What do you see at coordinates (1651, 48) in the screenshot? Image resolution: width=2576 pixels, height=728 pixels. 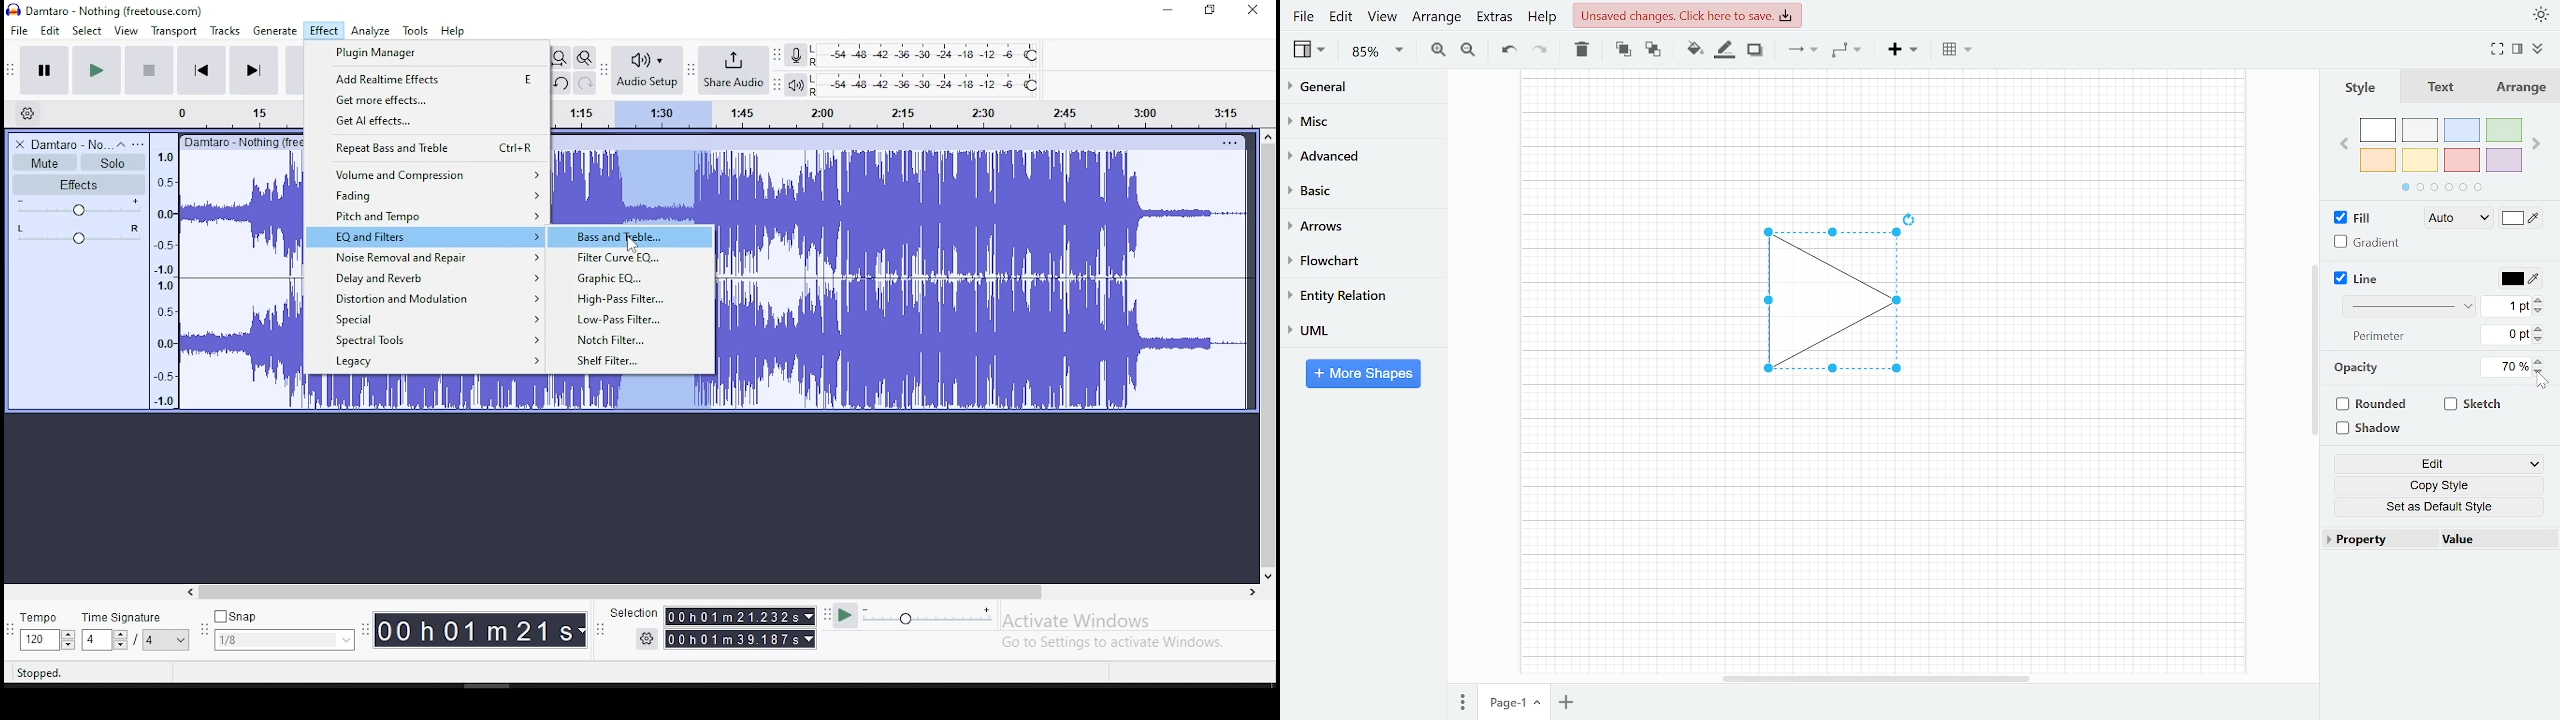 I see `To back` at bounding box center [1651, 48].